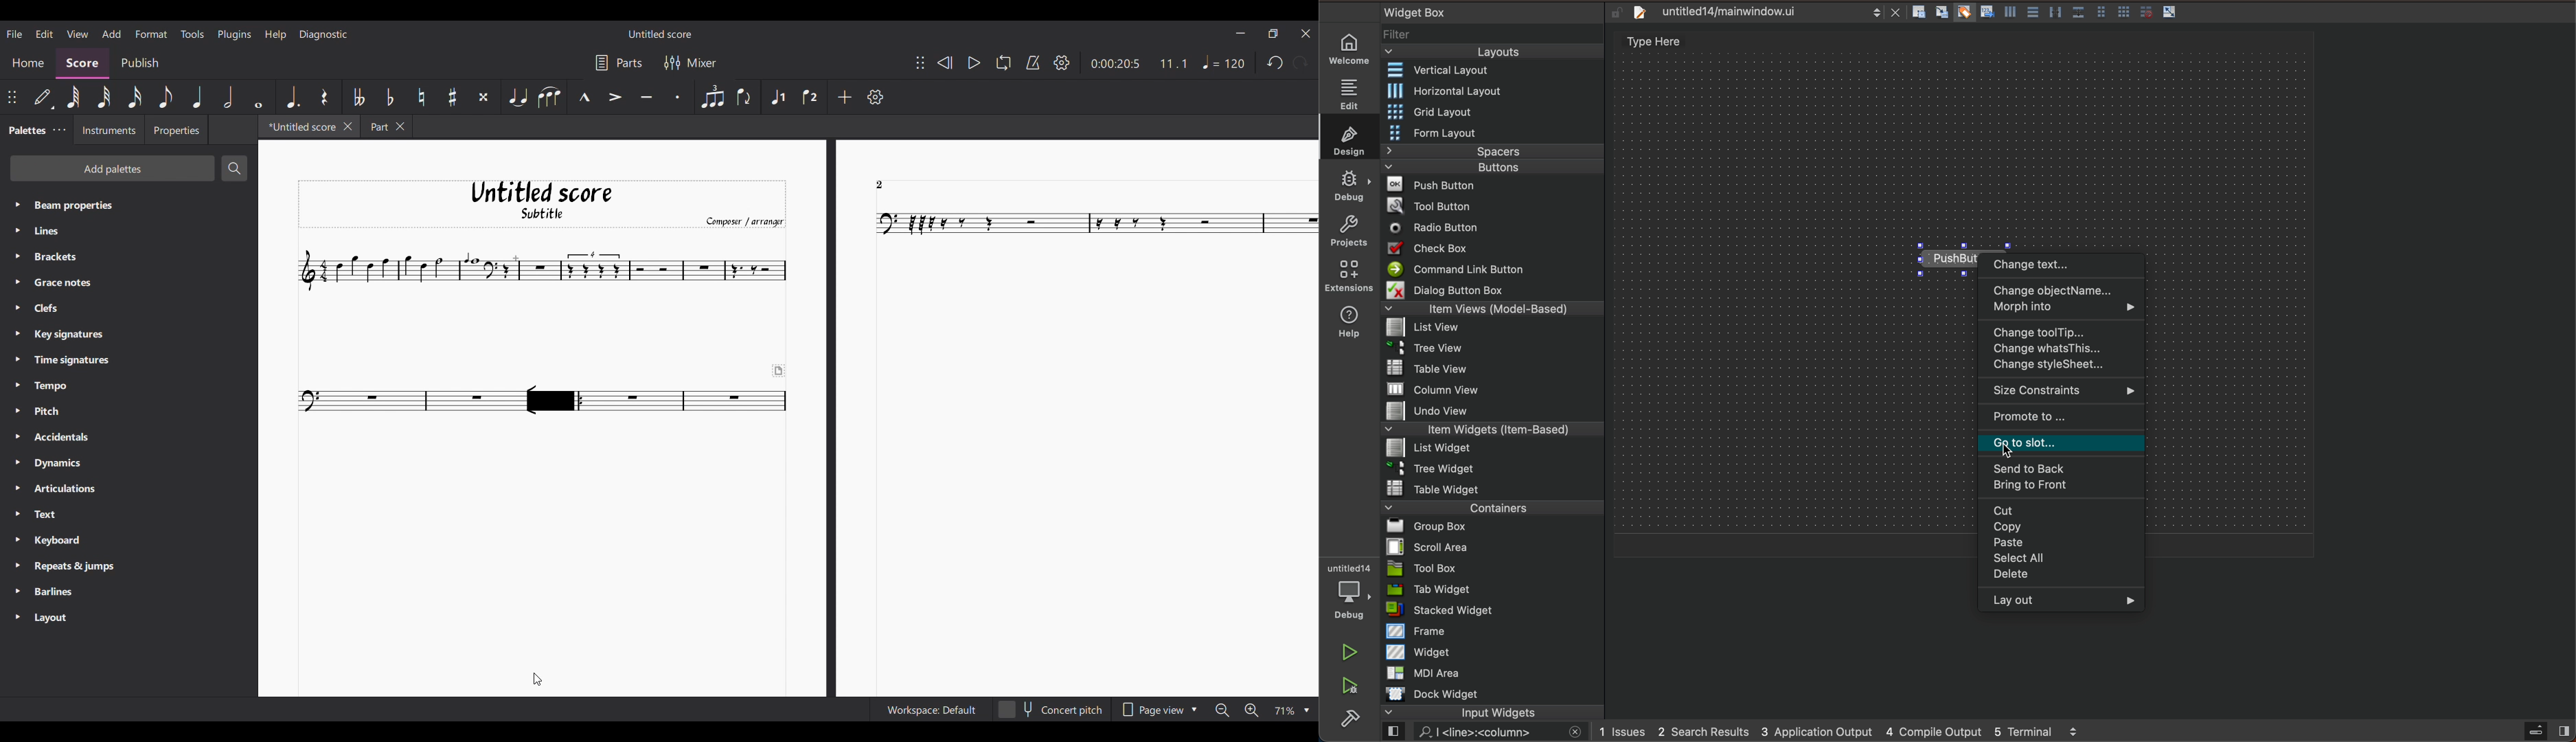  I want to click on command lin ebutton, so click(1495, 271).